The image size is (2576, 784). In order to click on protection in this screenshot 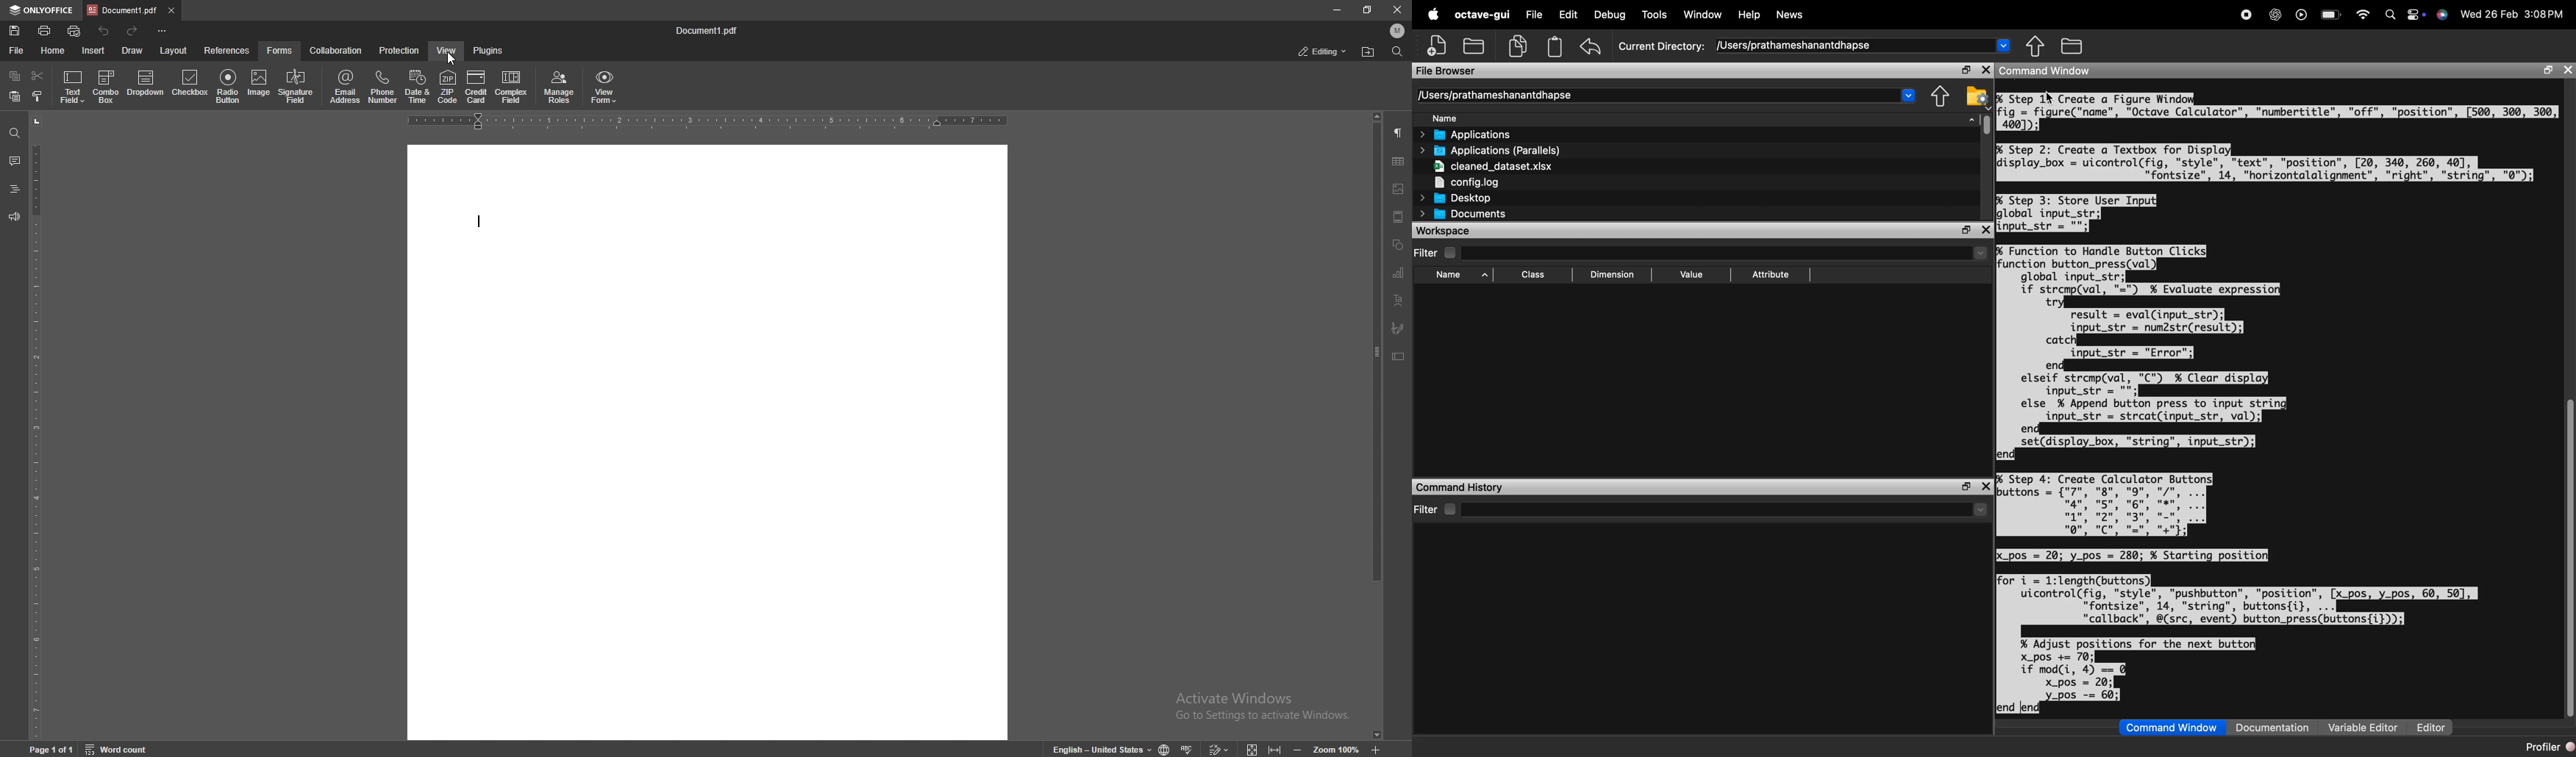, I will do `click(399, 49)`.